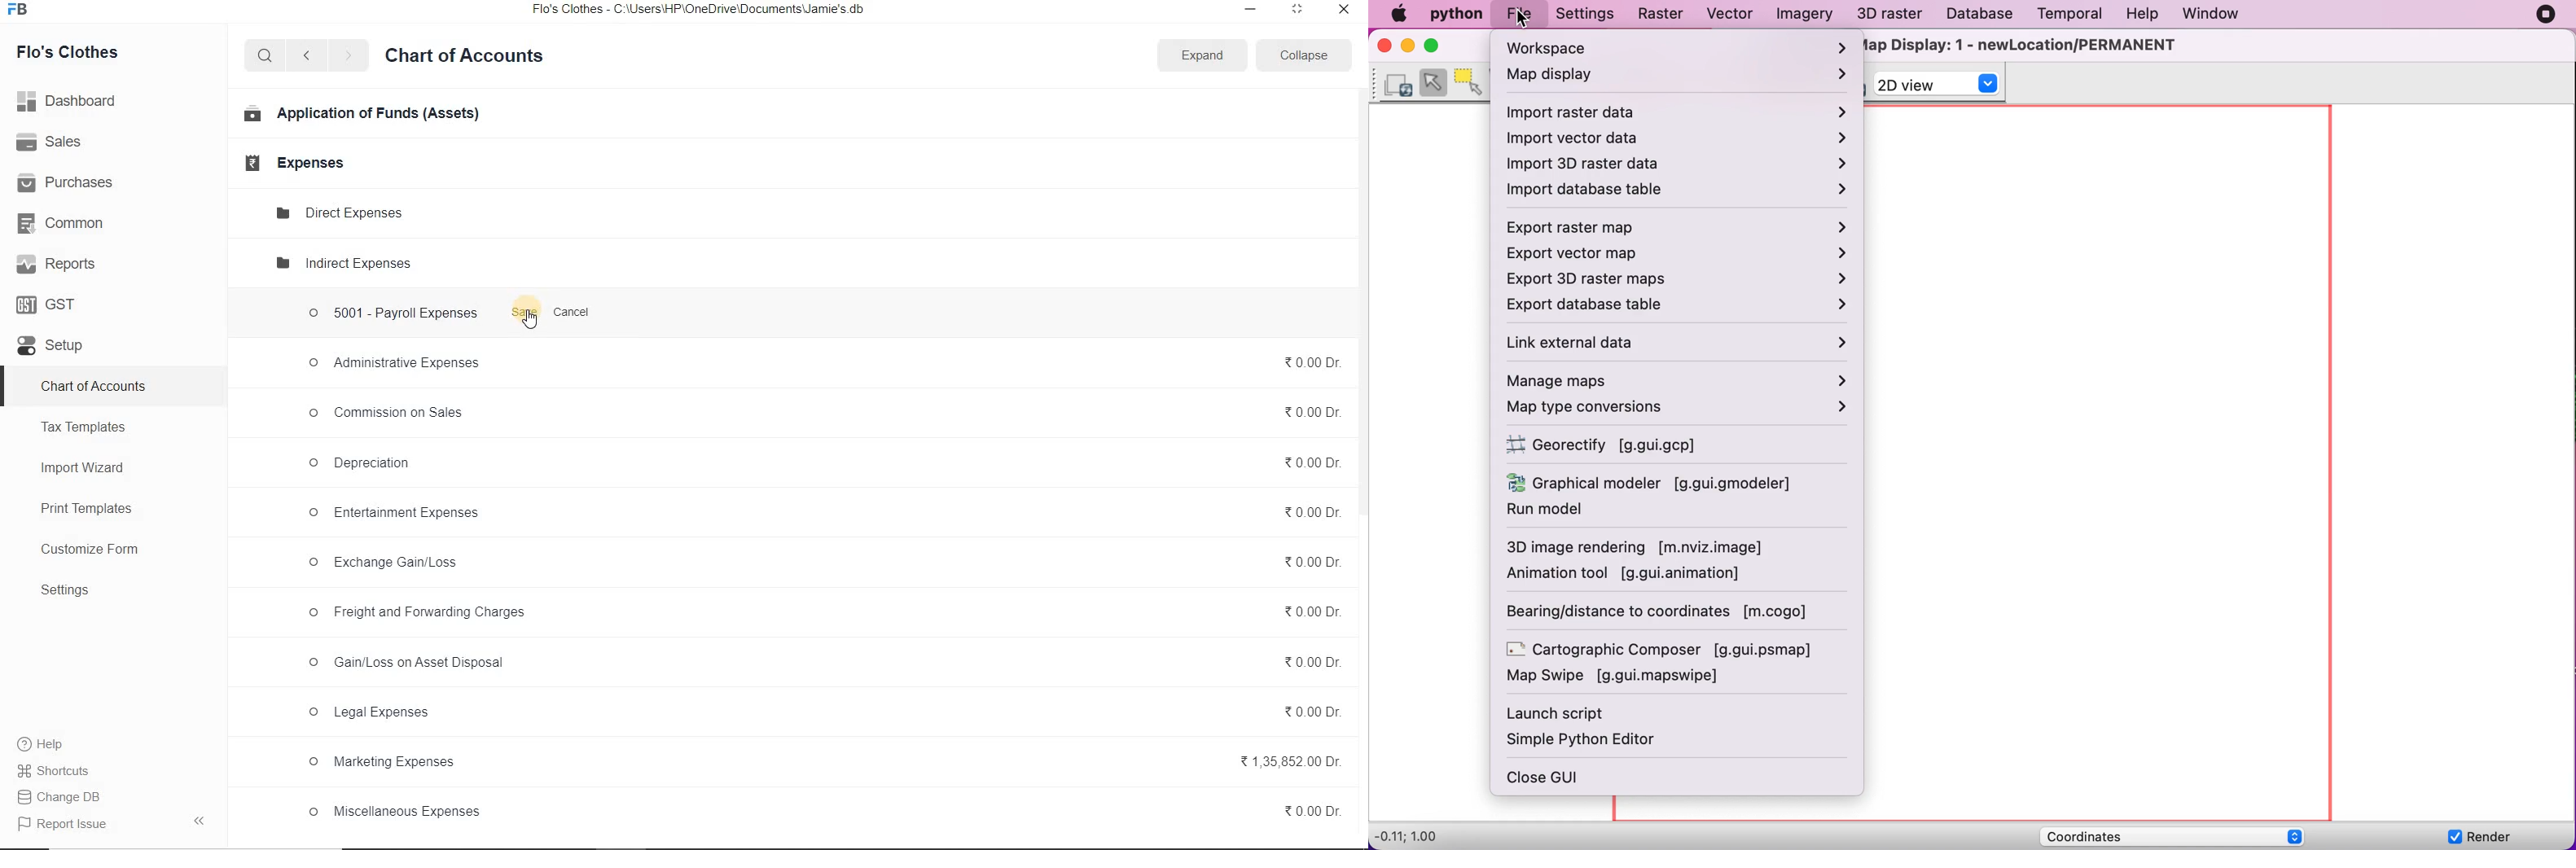 This screenshot has width=2576, height=868. I want to click on close, so click(1341, 13).